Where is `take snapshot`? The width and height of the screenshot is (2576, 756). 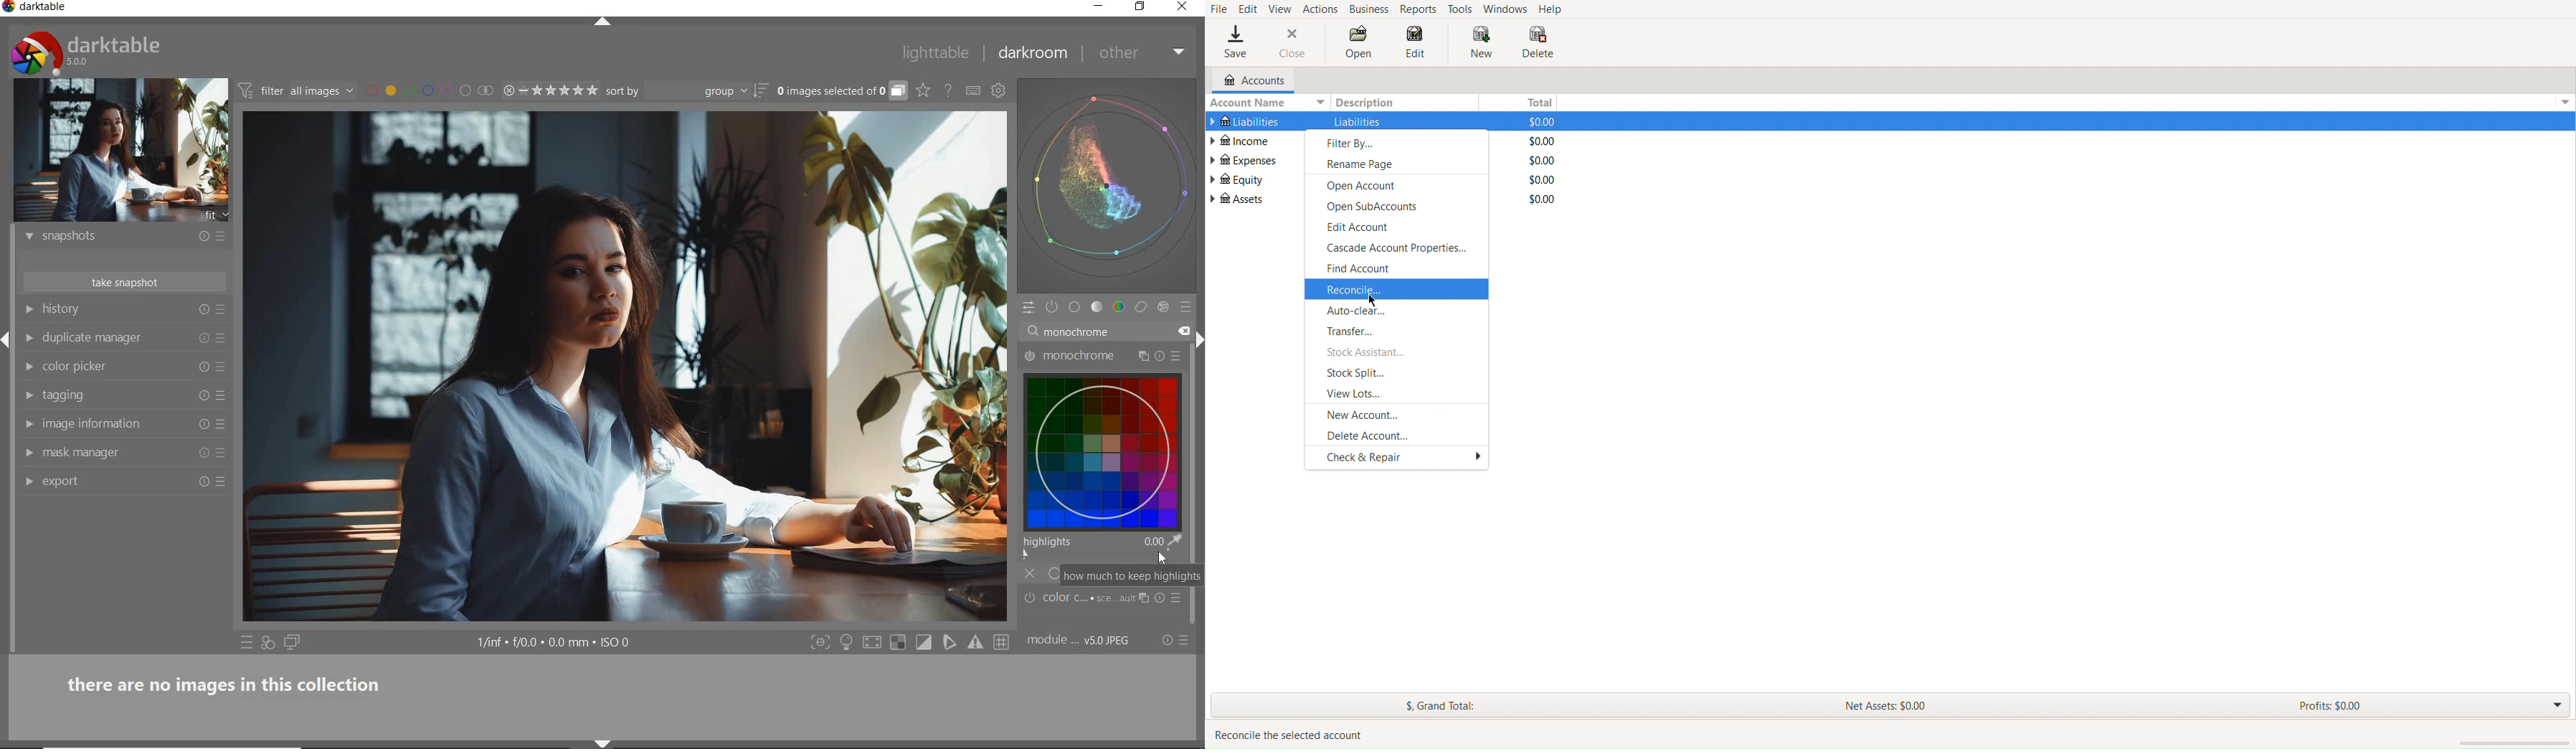 take snapshot is located at coordinates (122, 282).